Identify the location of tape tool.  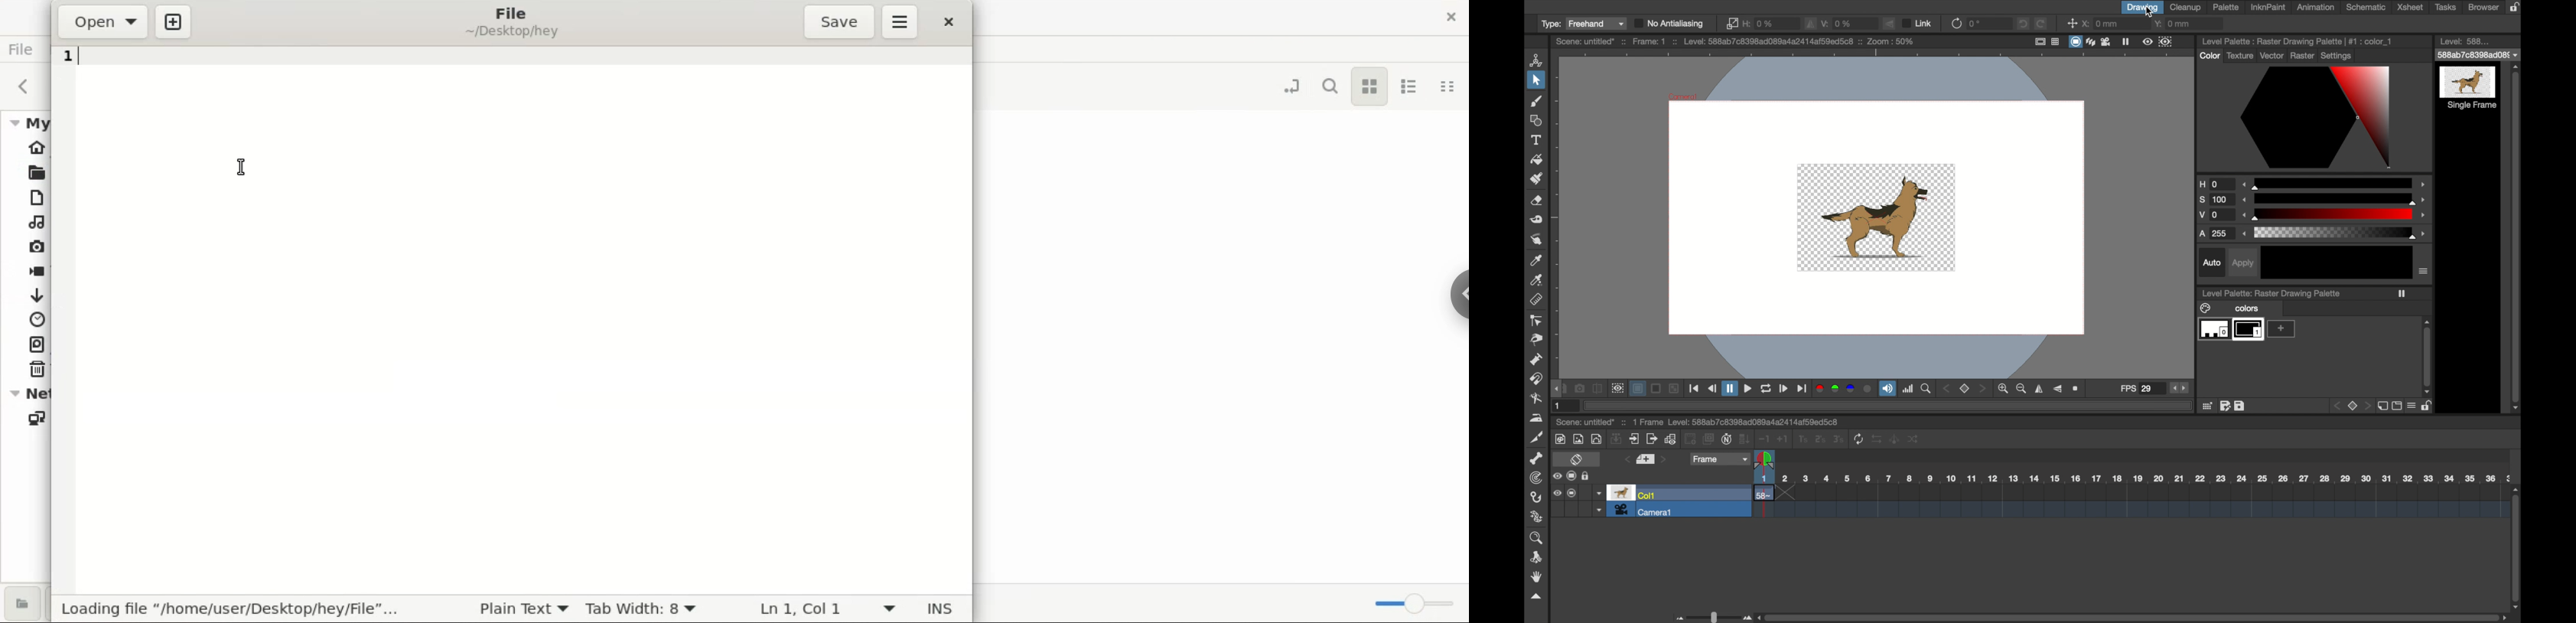
(1537, 220).